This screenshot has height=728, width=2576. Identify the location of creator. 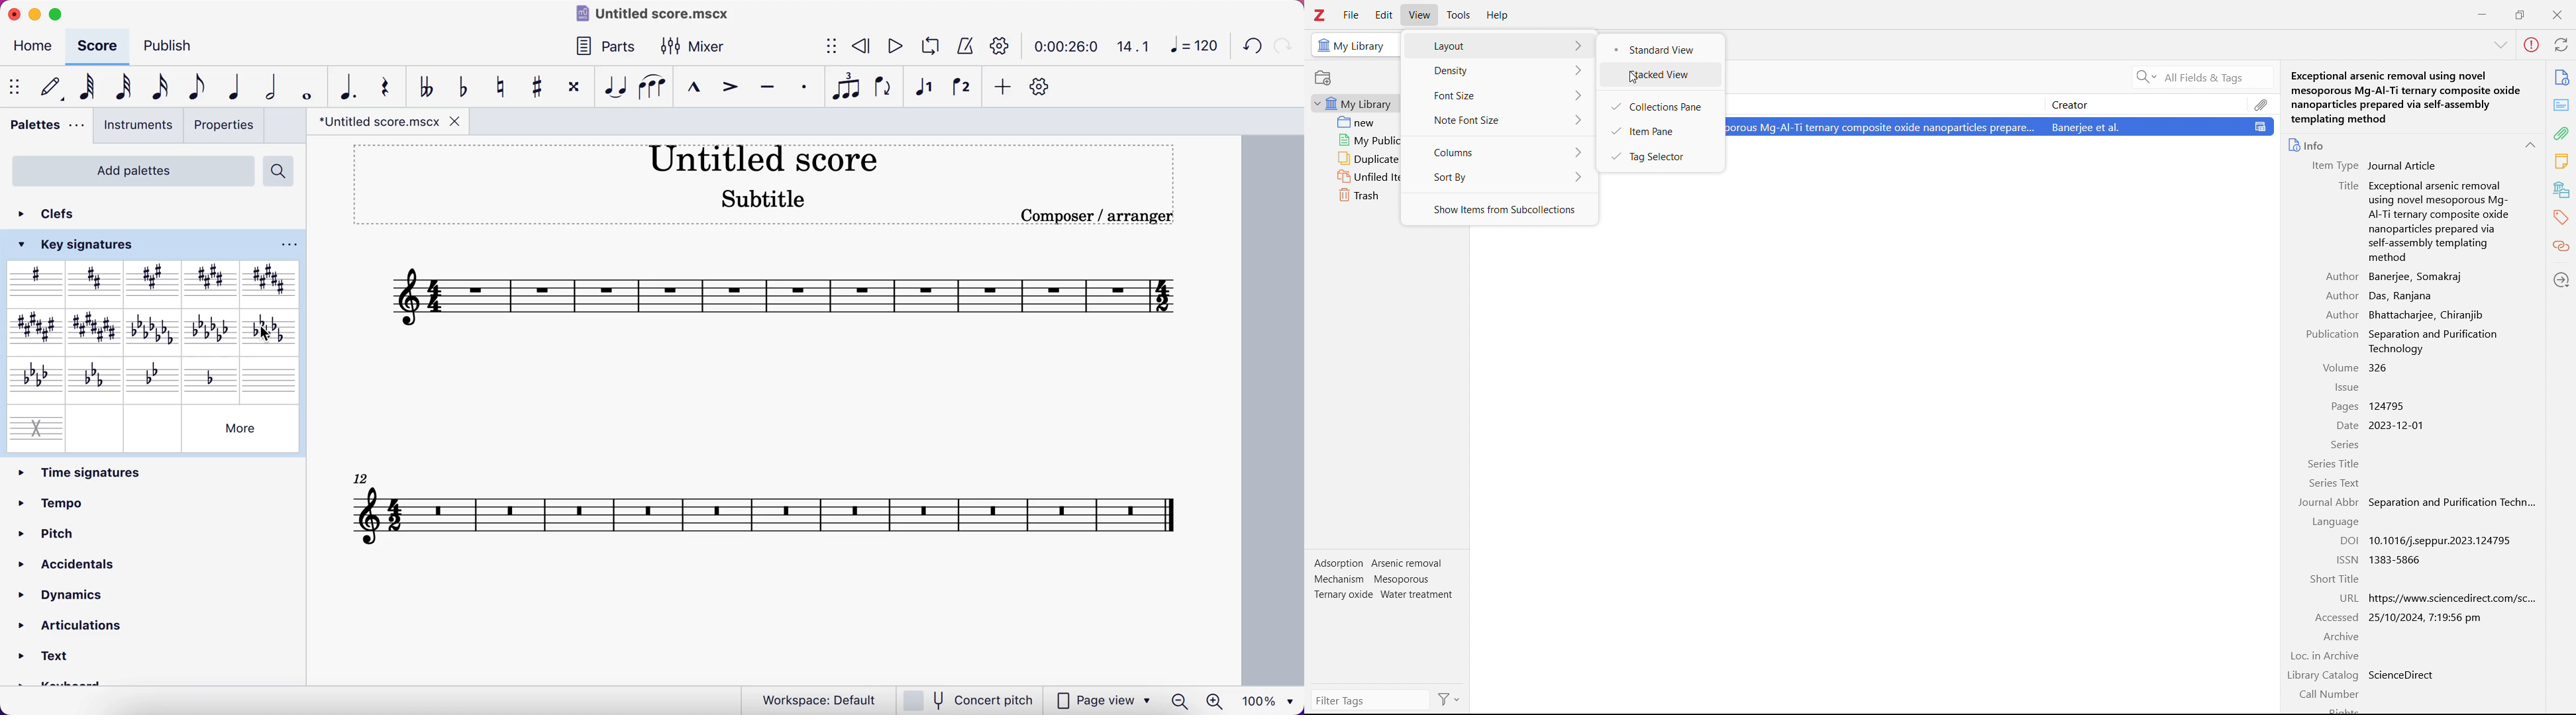
(2147, 103).